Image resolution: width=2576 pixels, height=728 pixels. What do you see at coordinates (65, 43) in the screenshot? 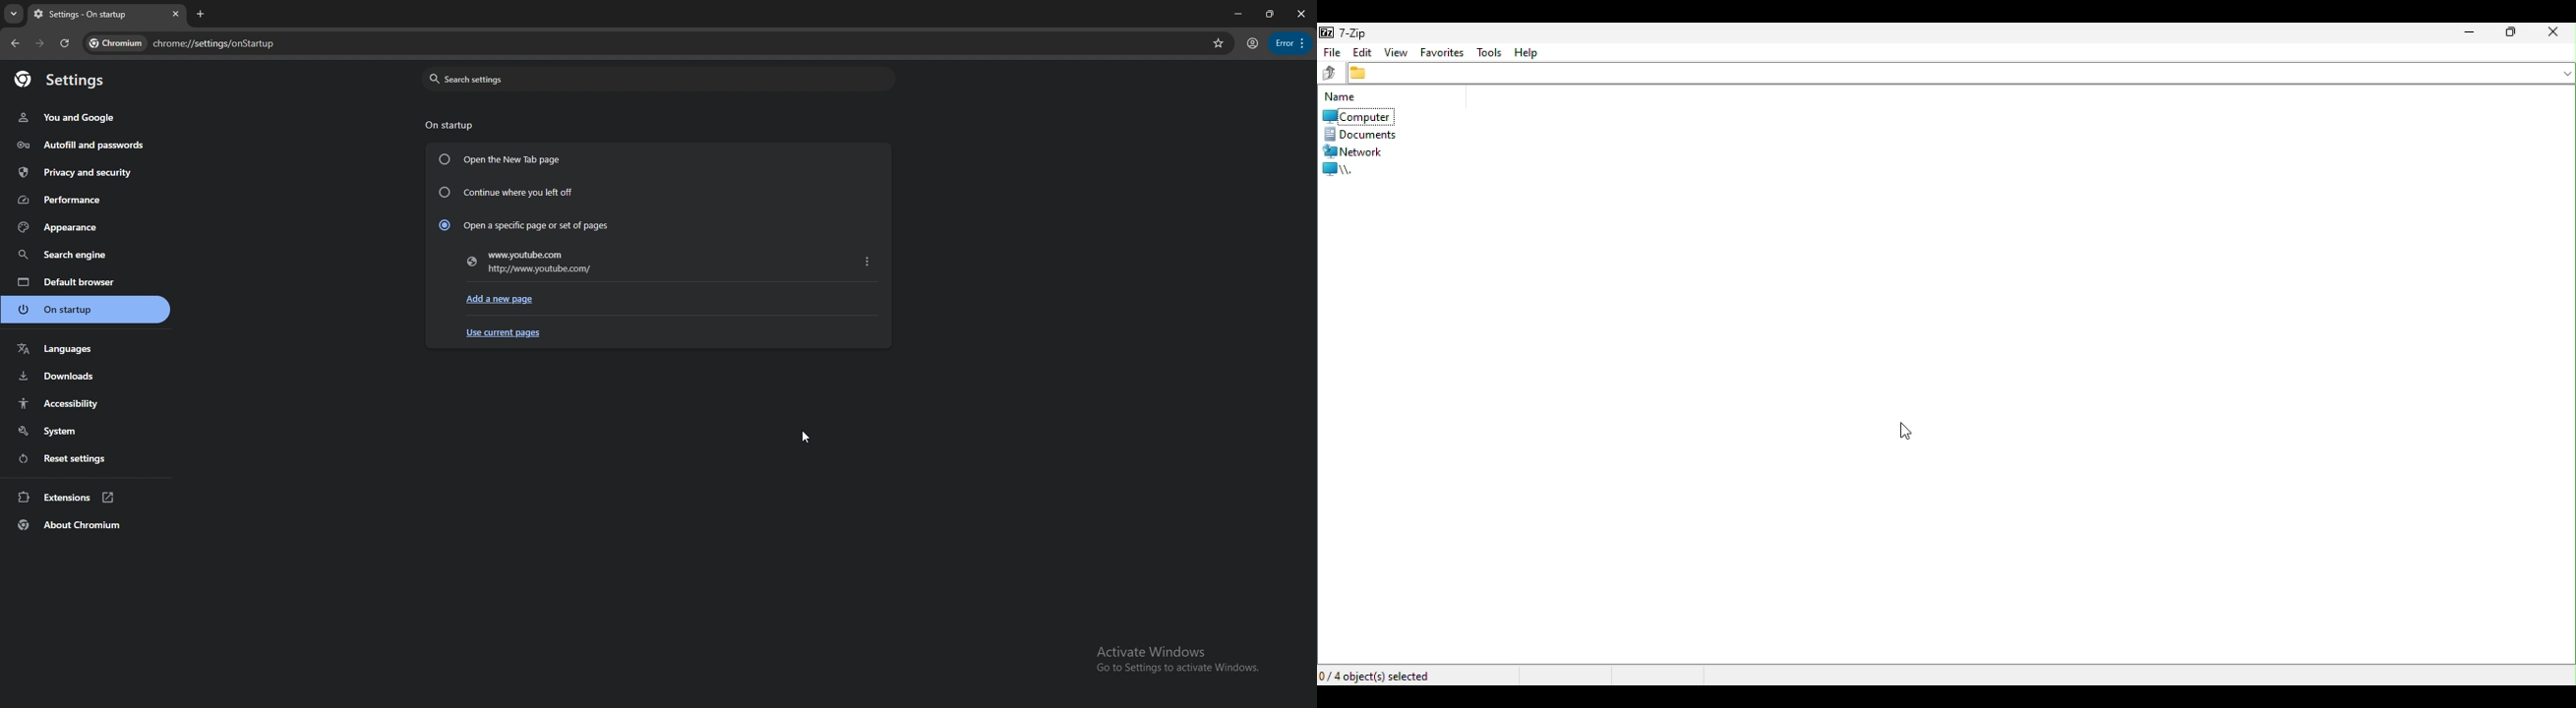
I see `refresh` at bounding box center [65, 43].